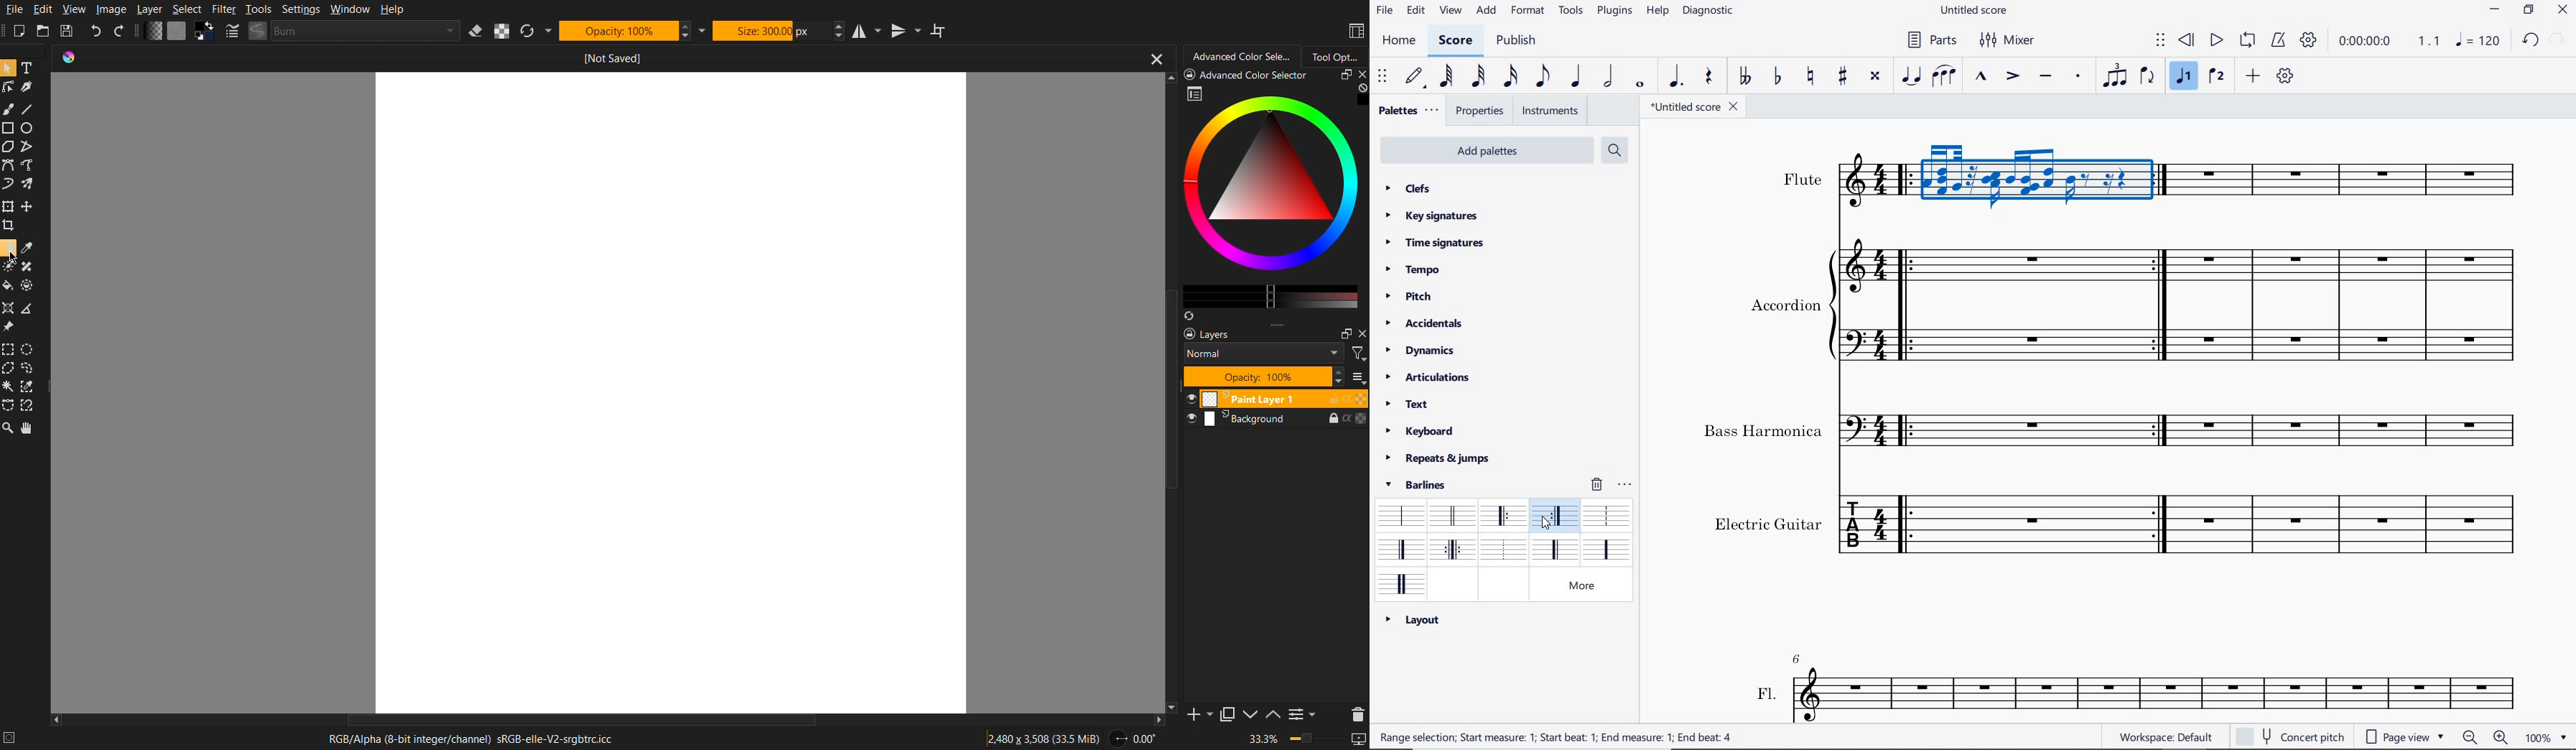  I want to click on Instrument: Electric guitar, so click(2356, 180).